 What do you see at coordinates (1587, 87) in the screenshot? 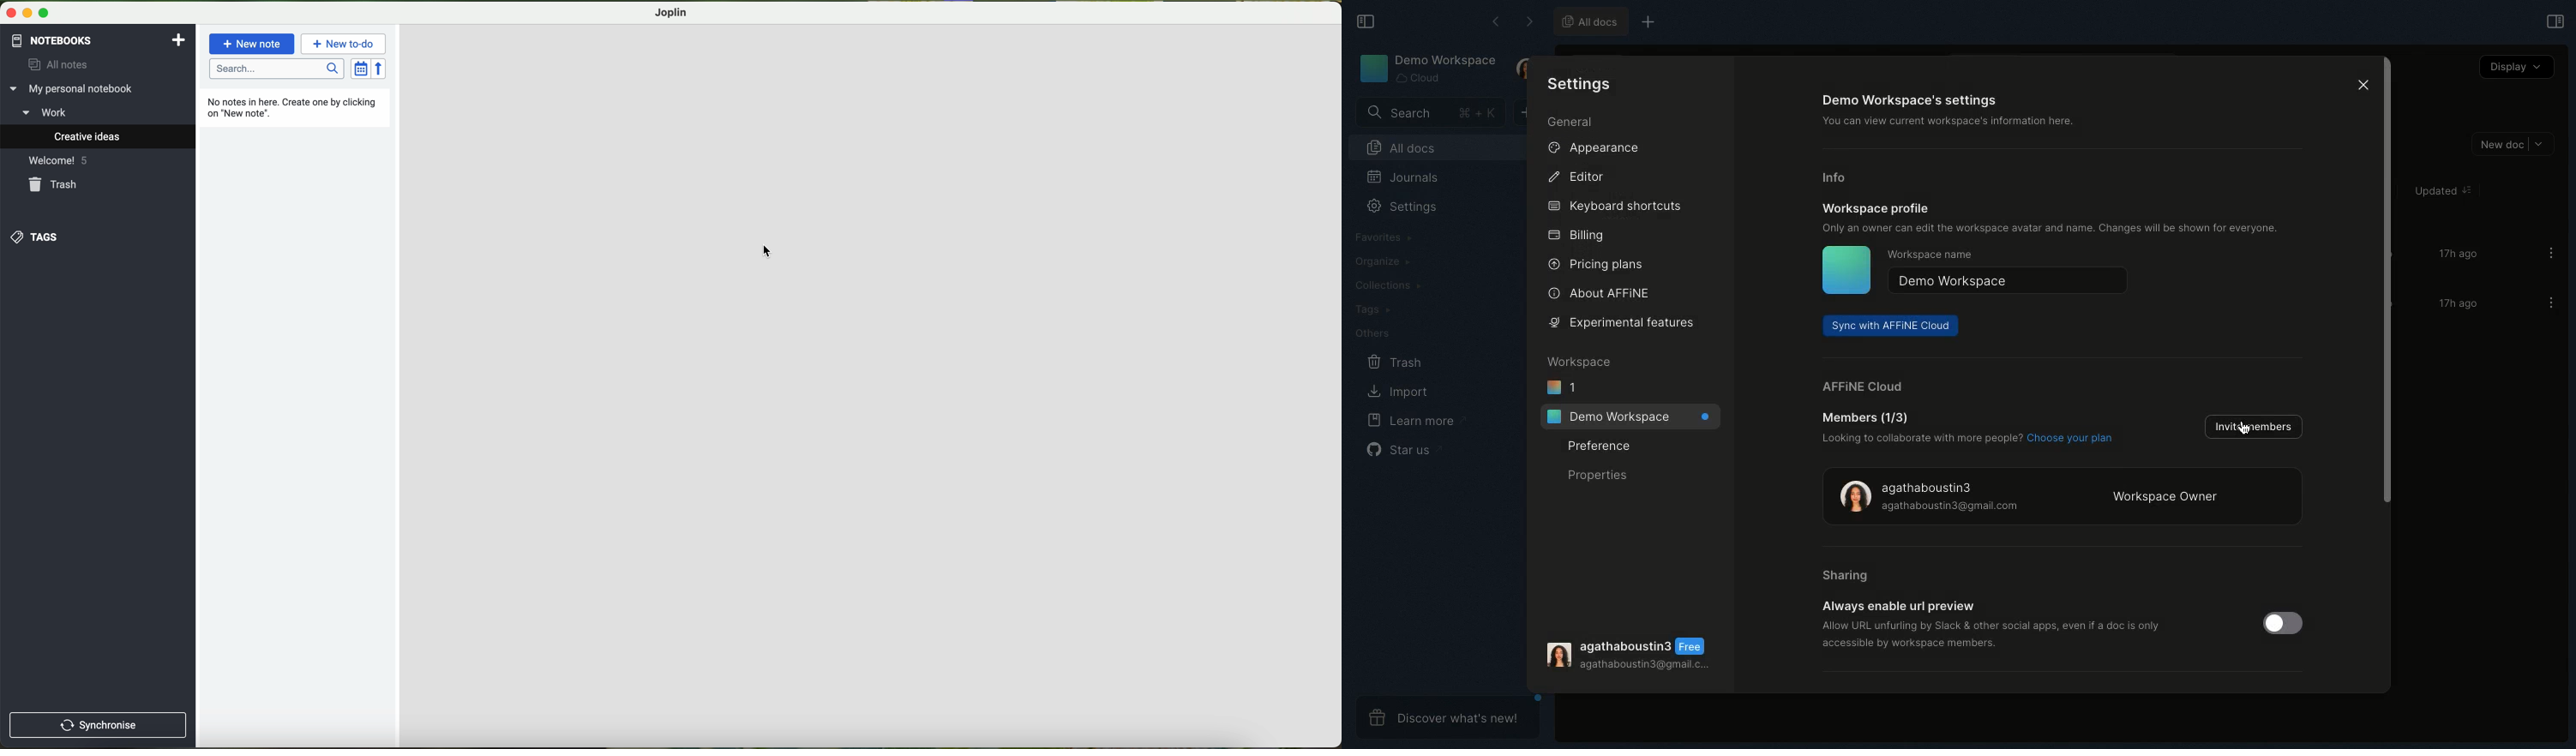
I see `Settings` at bounding box center [1587, 87].